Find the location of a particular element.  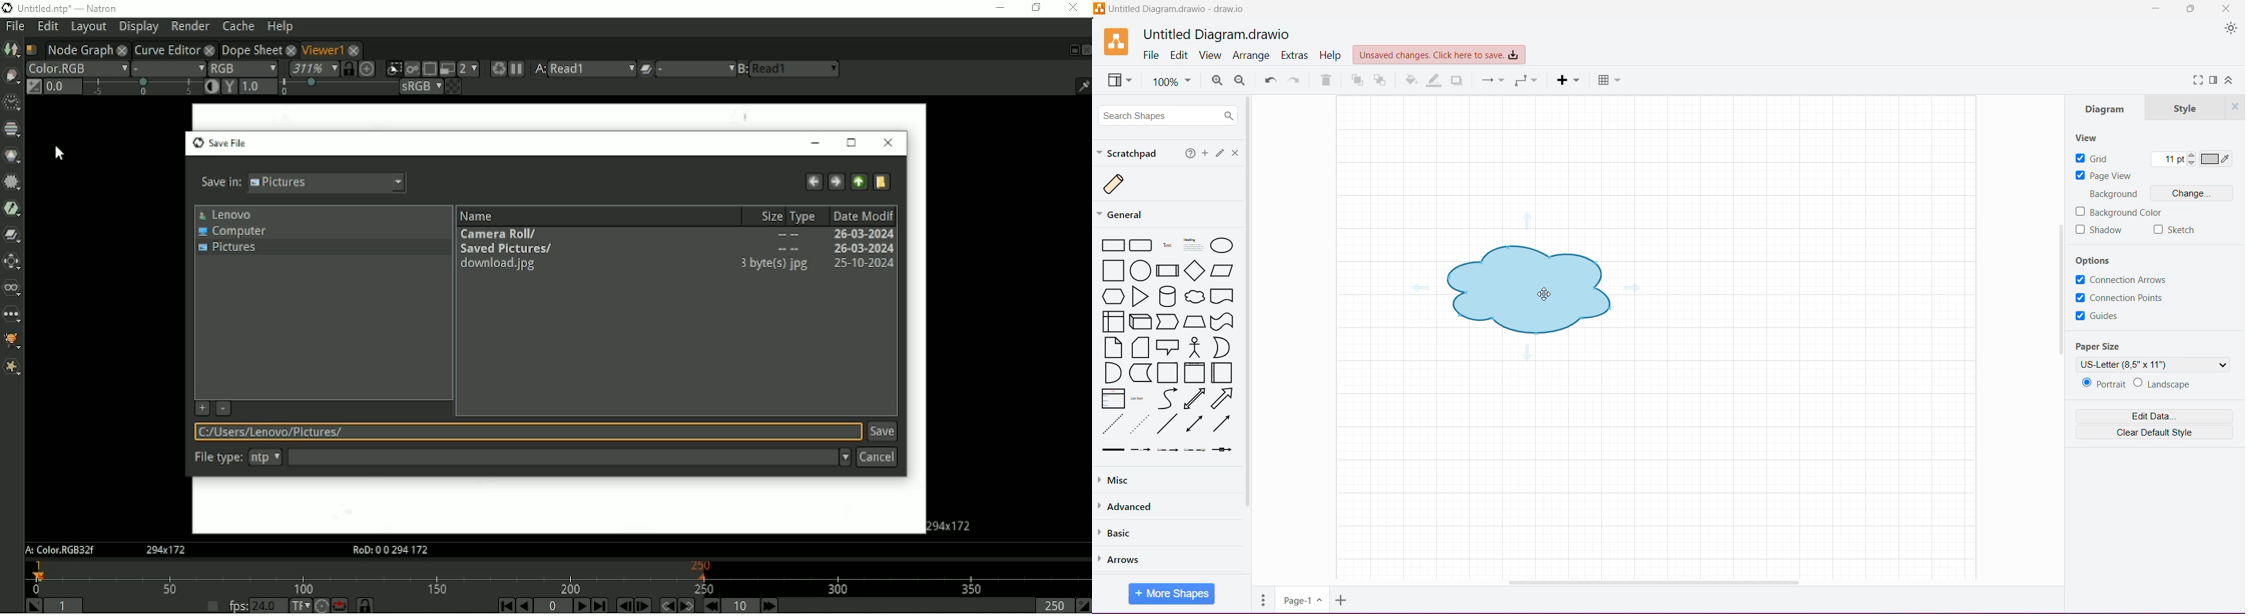

100% is located at coordinates (1172, 82).